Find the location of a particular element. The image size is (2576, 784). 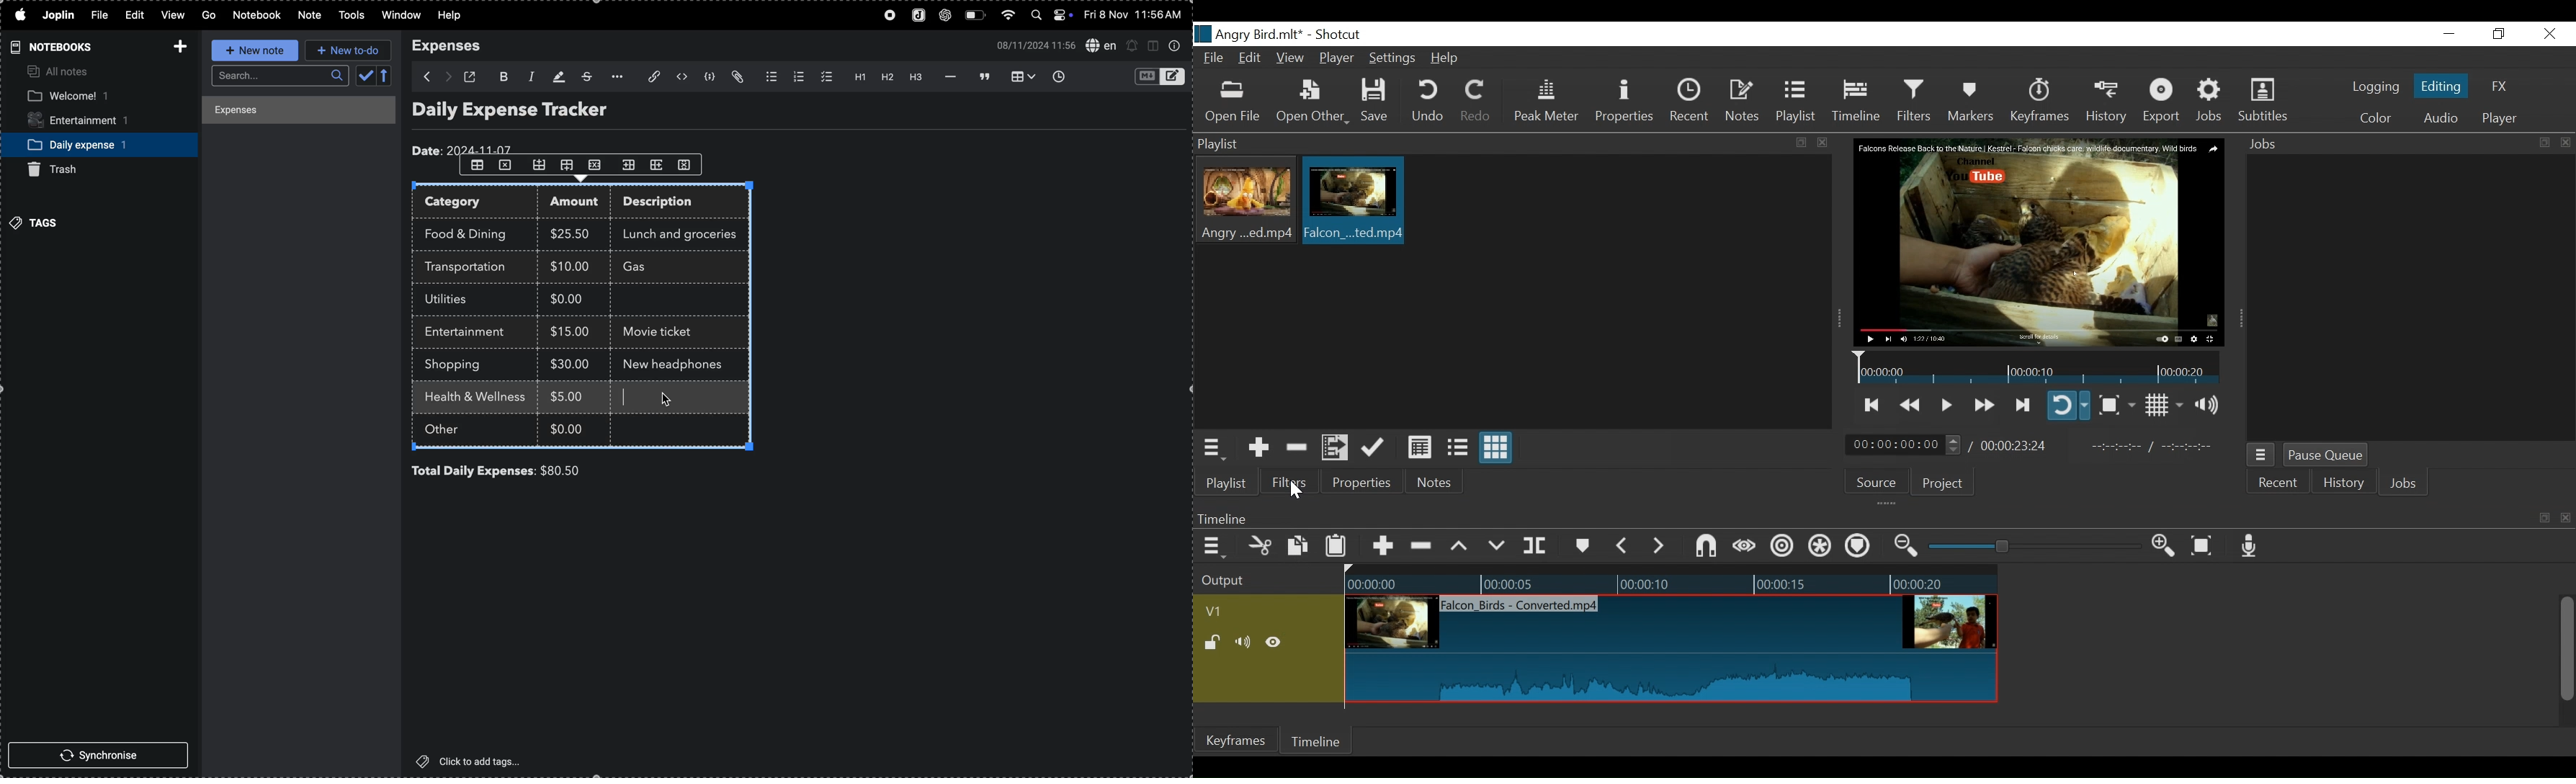

Help is located at coordinates (1449, 58).